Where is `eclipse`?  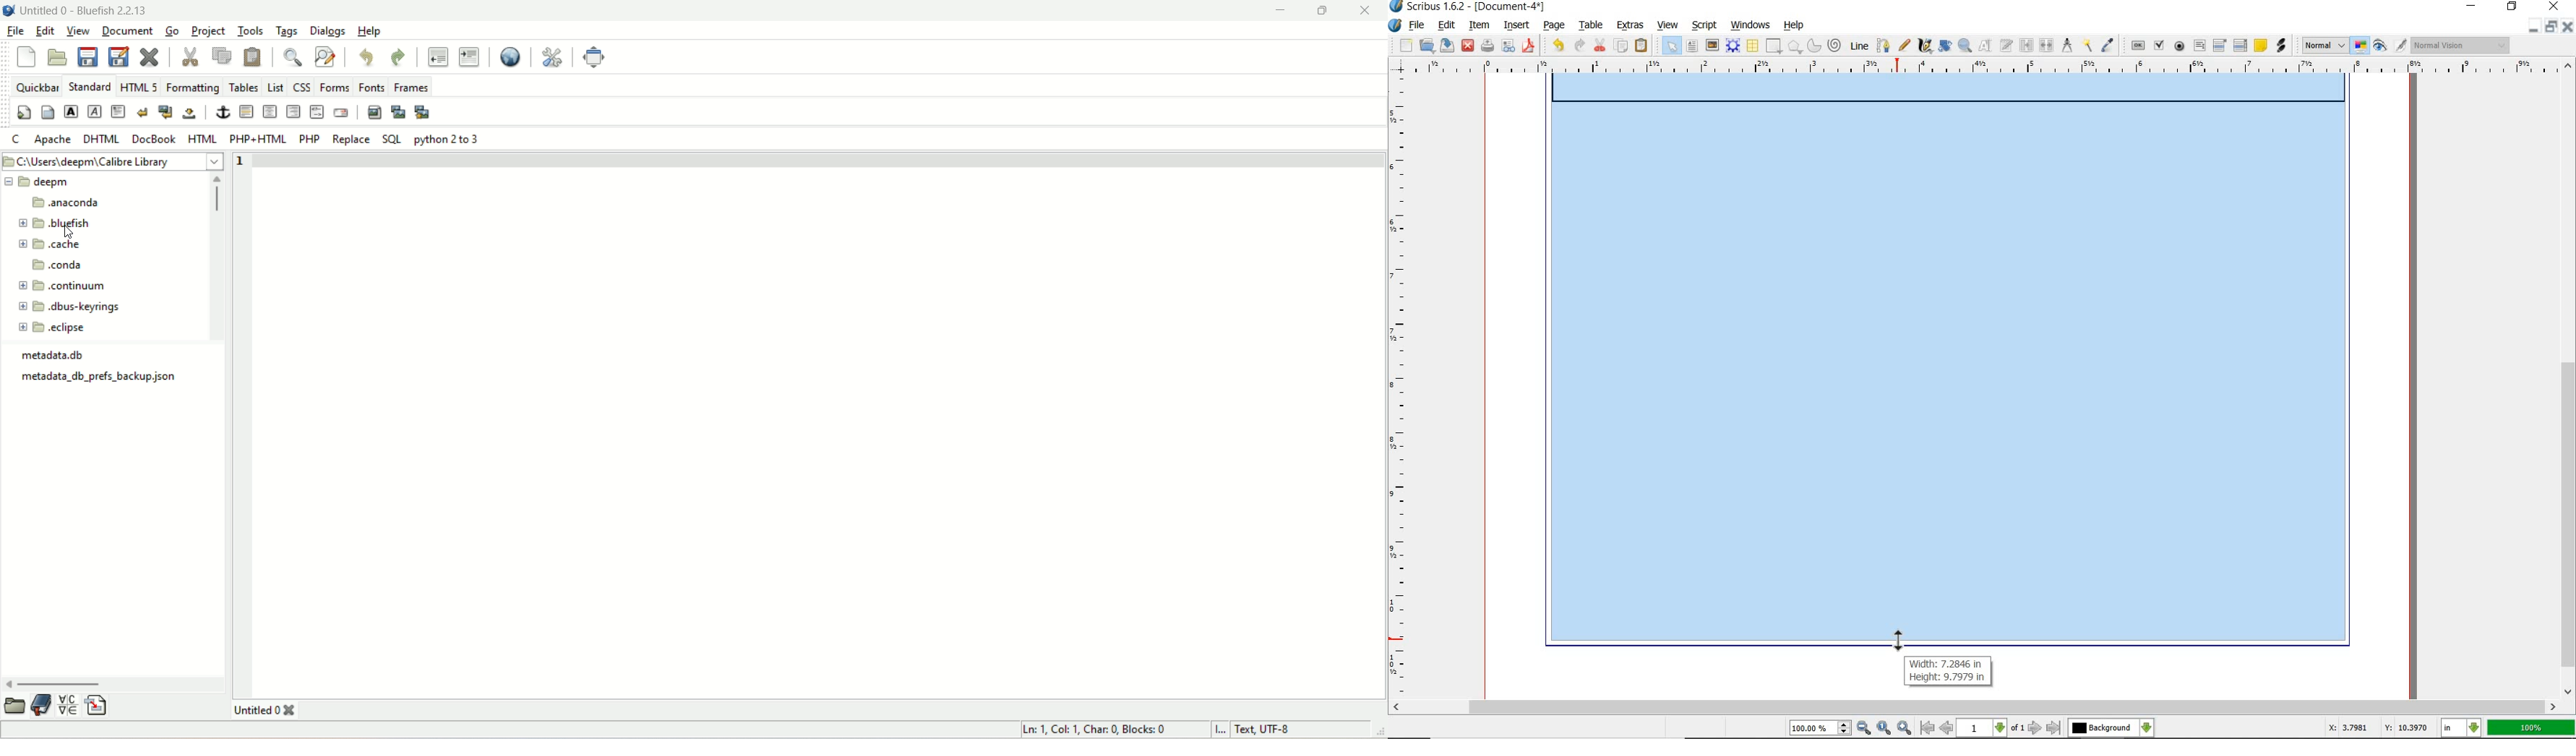 eclipse is located at coordinates (53, 327).